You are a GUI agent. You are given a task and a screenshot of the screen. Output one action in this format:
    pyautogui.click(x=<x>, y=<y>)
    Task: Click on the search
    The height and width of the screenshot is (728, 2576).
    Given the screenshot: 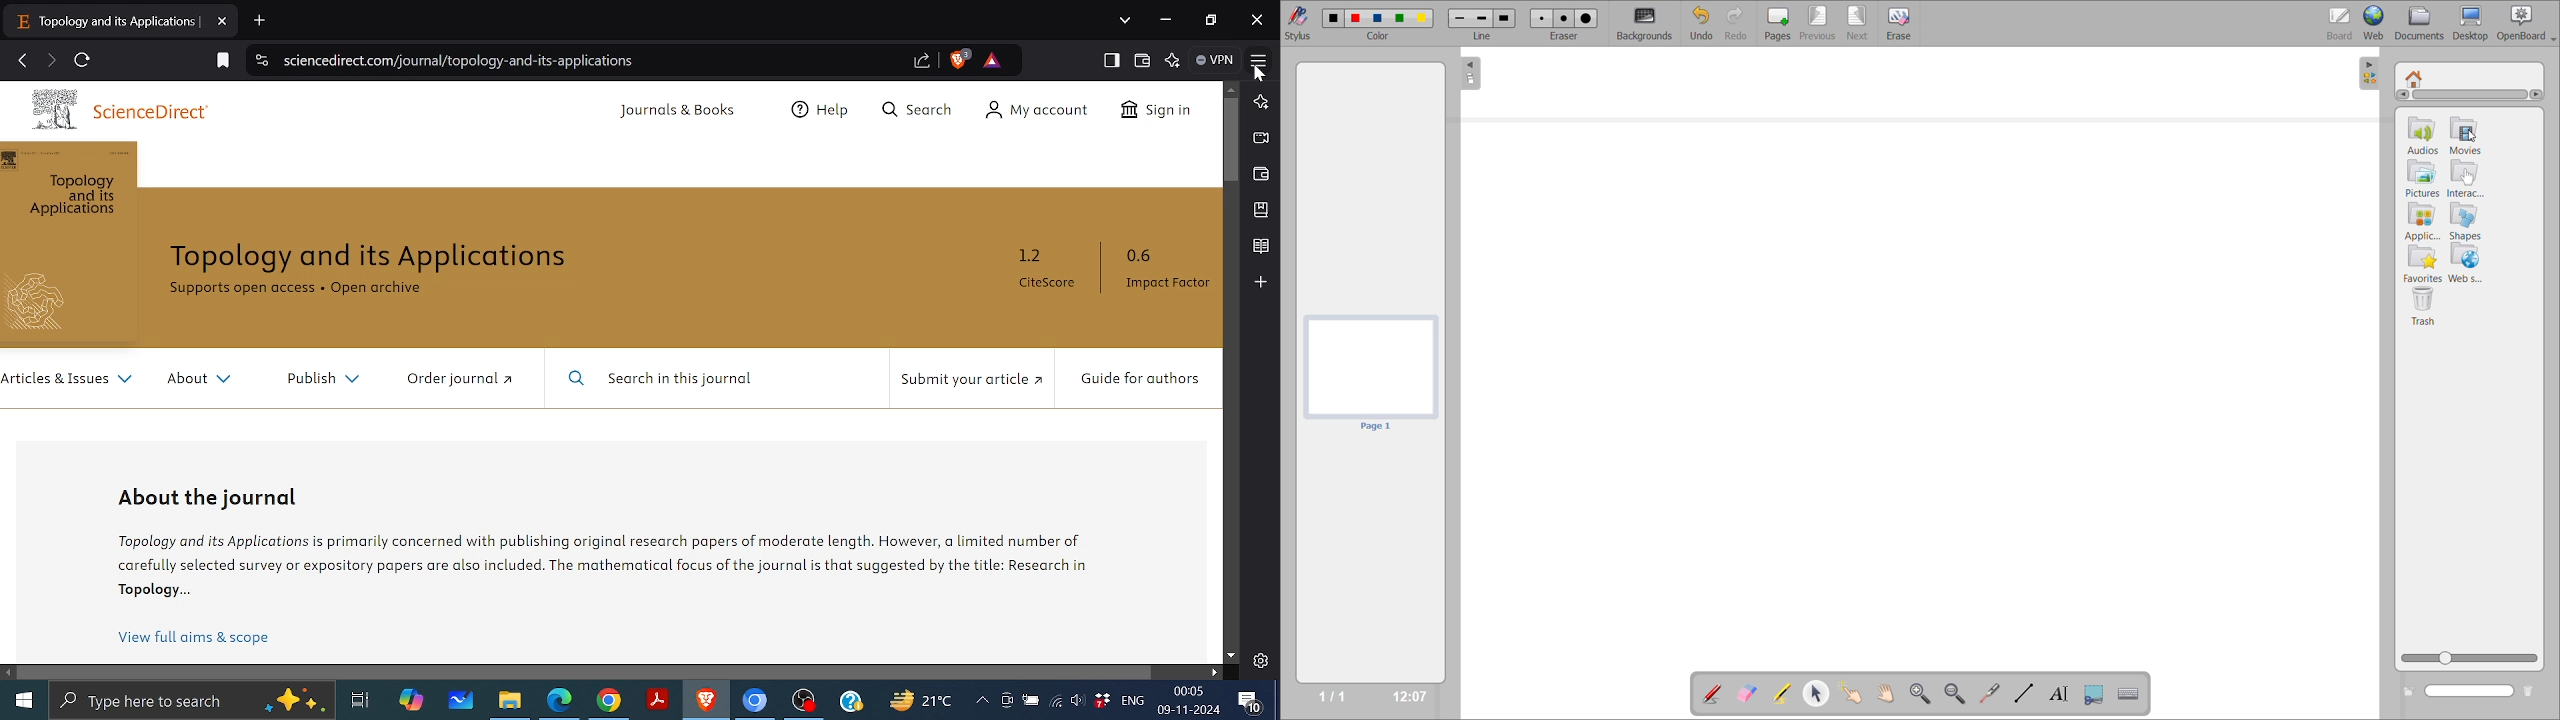 What is the action you would take?
    pyautogui.click(x=915, y=110)
    